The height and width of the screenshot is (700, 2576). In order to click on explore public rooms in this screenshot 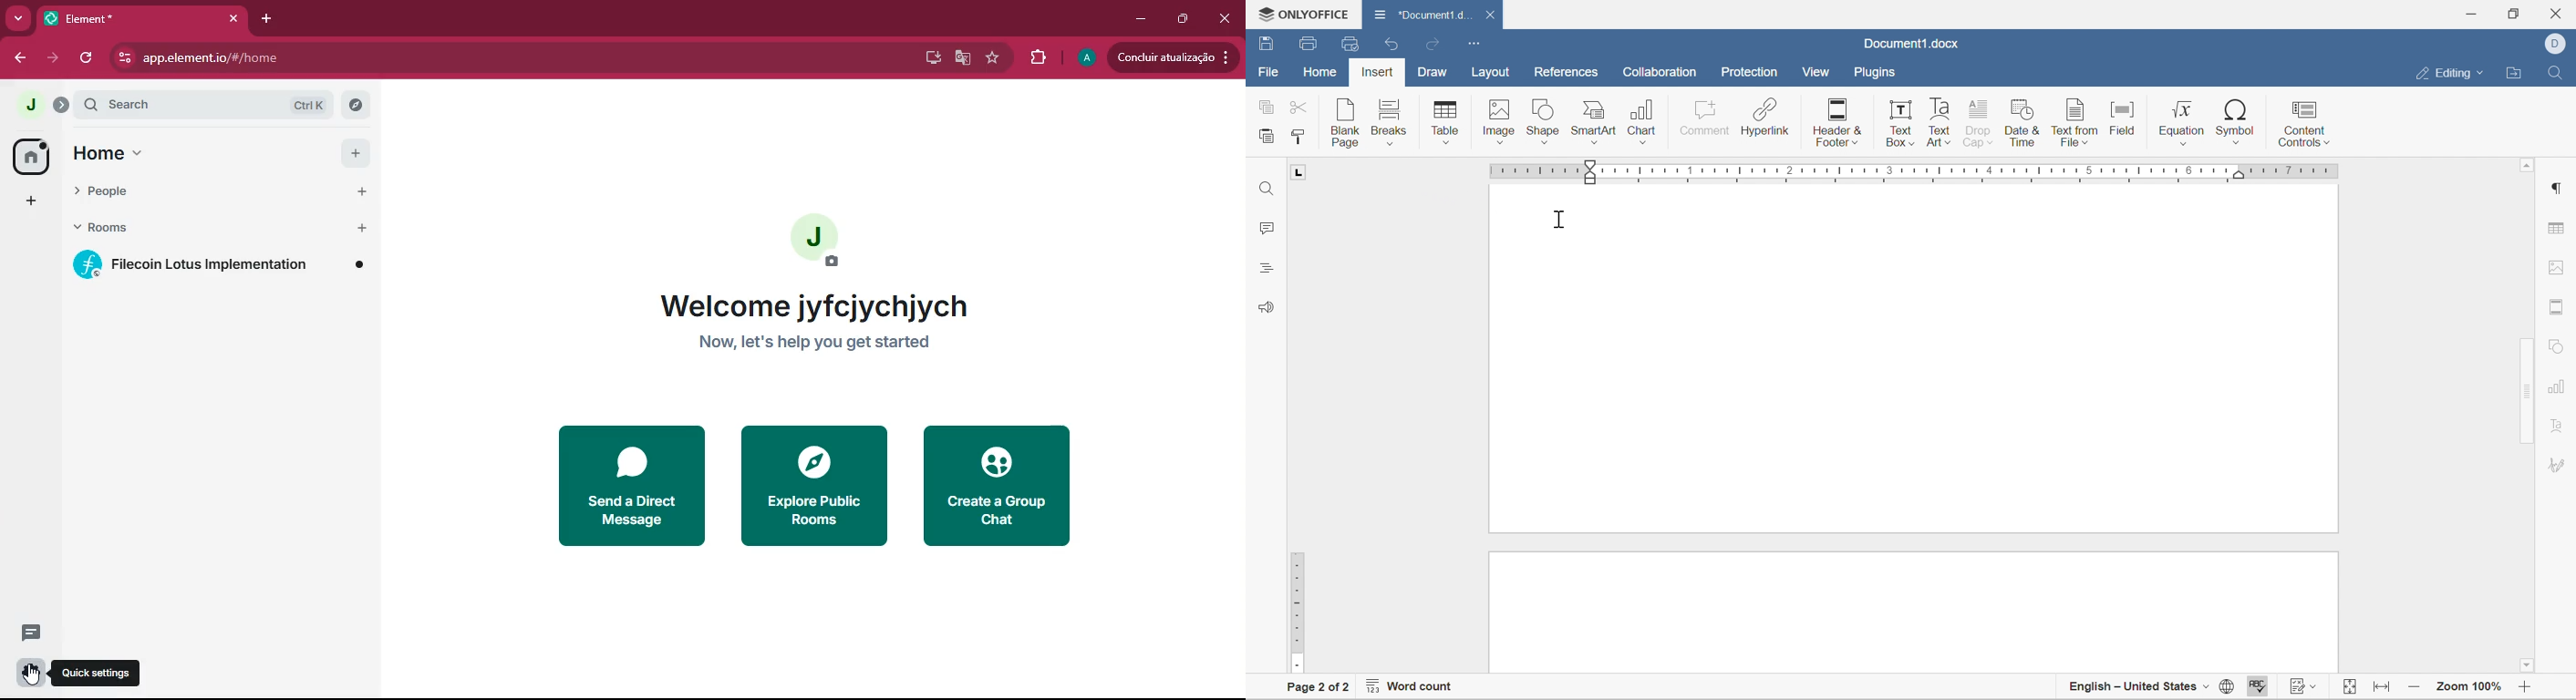, I will do `click(816, 486)`.